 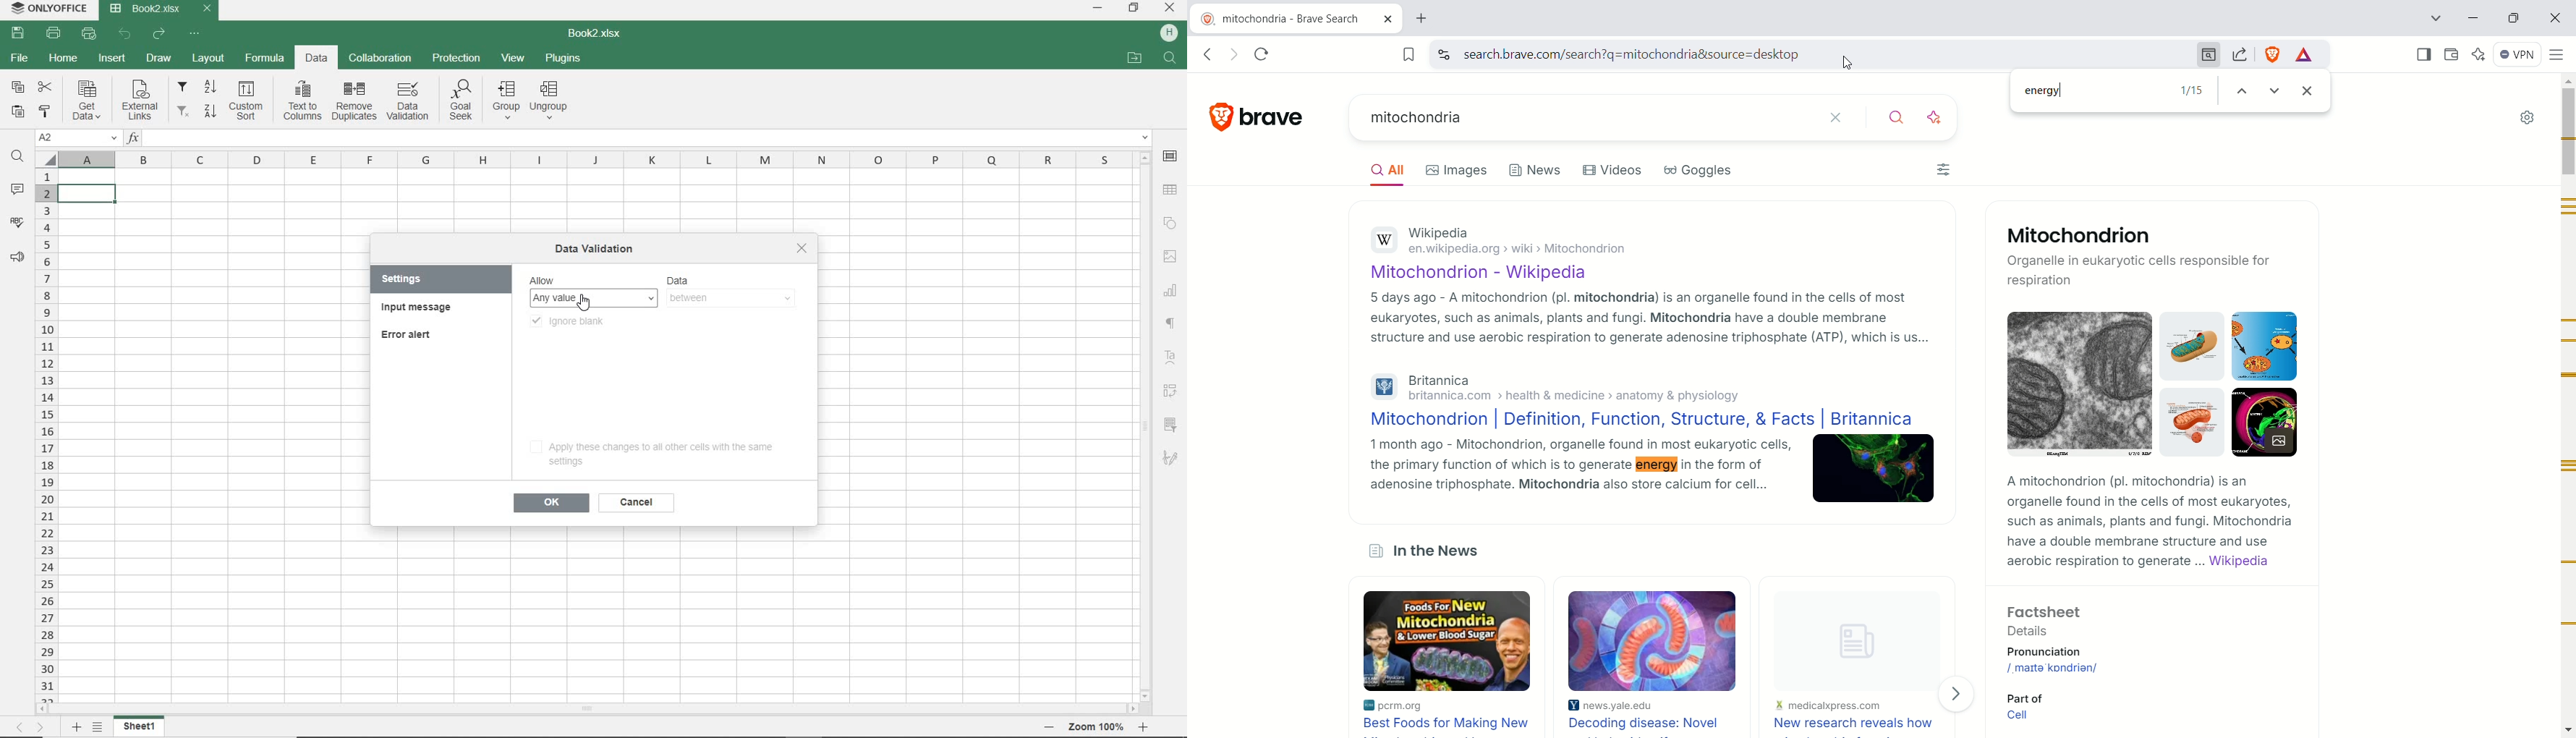 I want to click on Decoding disease: Novel, so click(x=1648, y=724).